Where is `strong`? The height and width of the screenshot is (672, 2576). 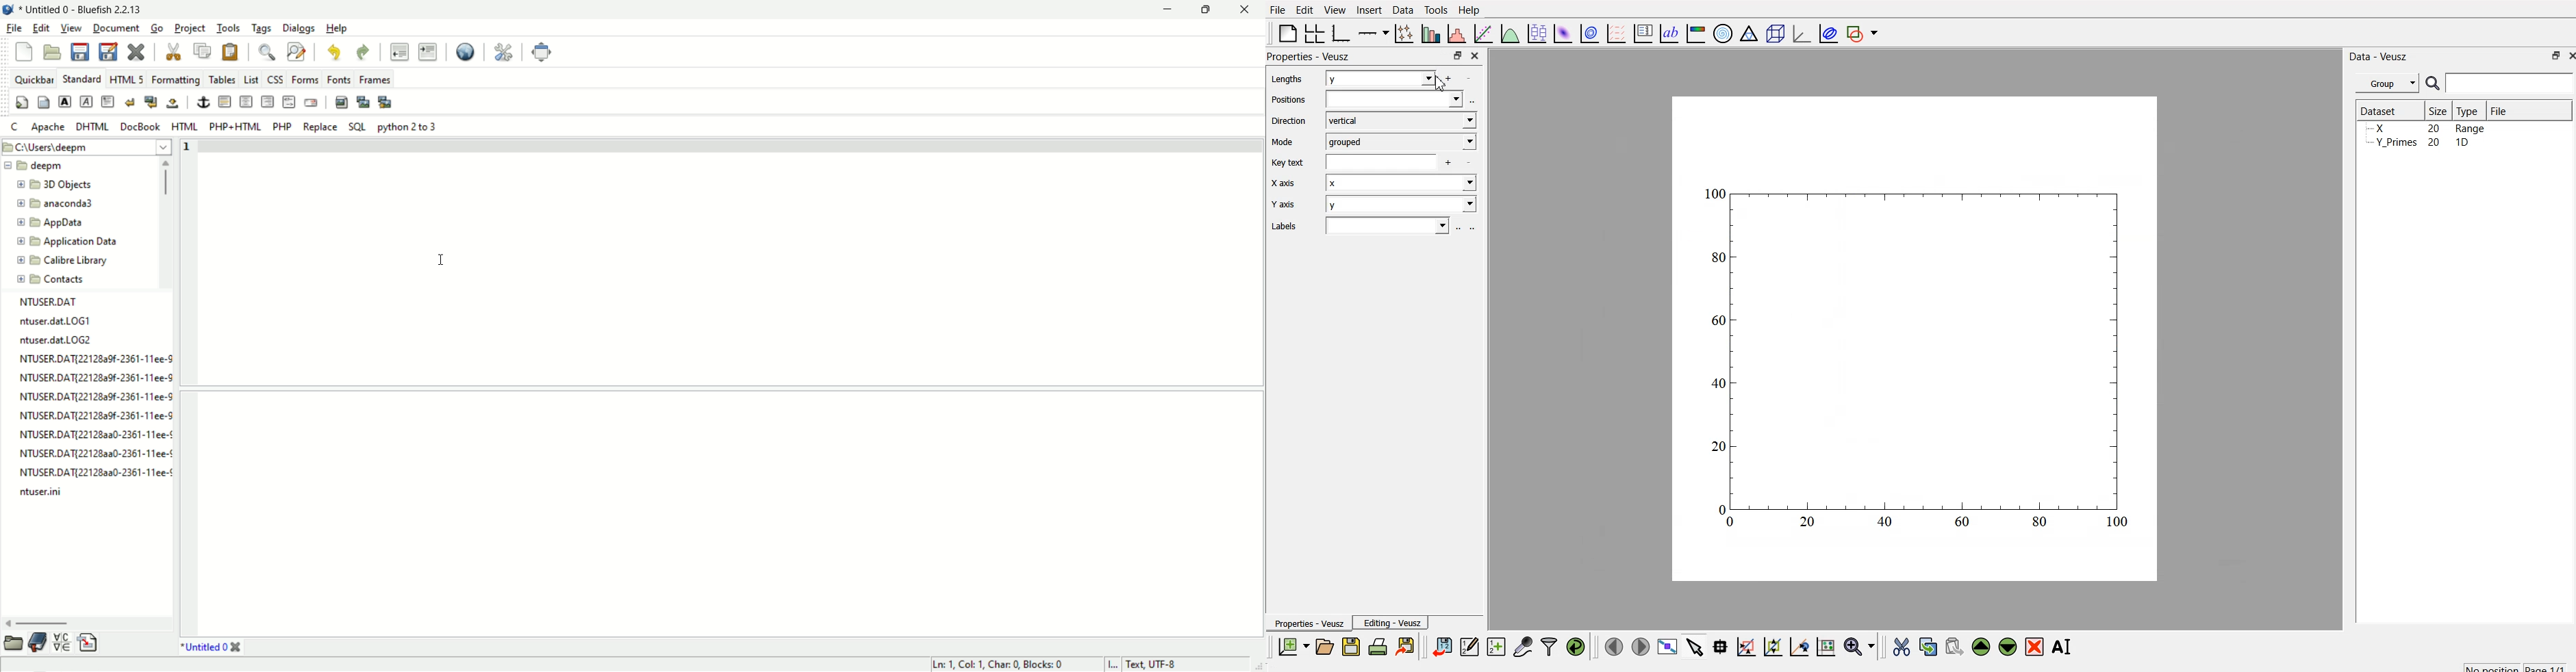
strong is located at coordinates (66, 101).